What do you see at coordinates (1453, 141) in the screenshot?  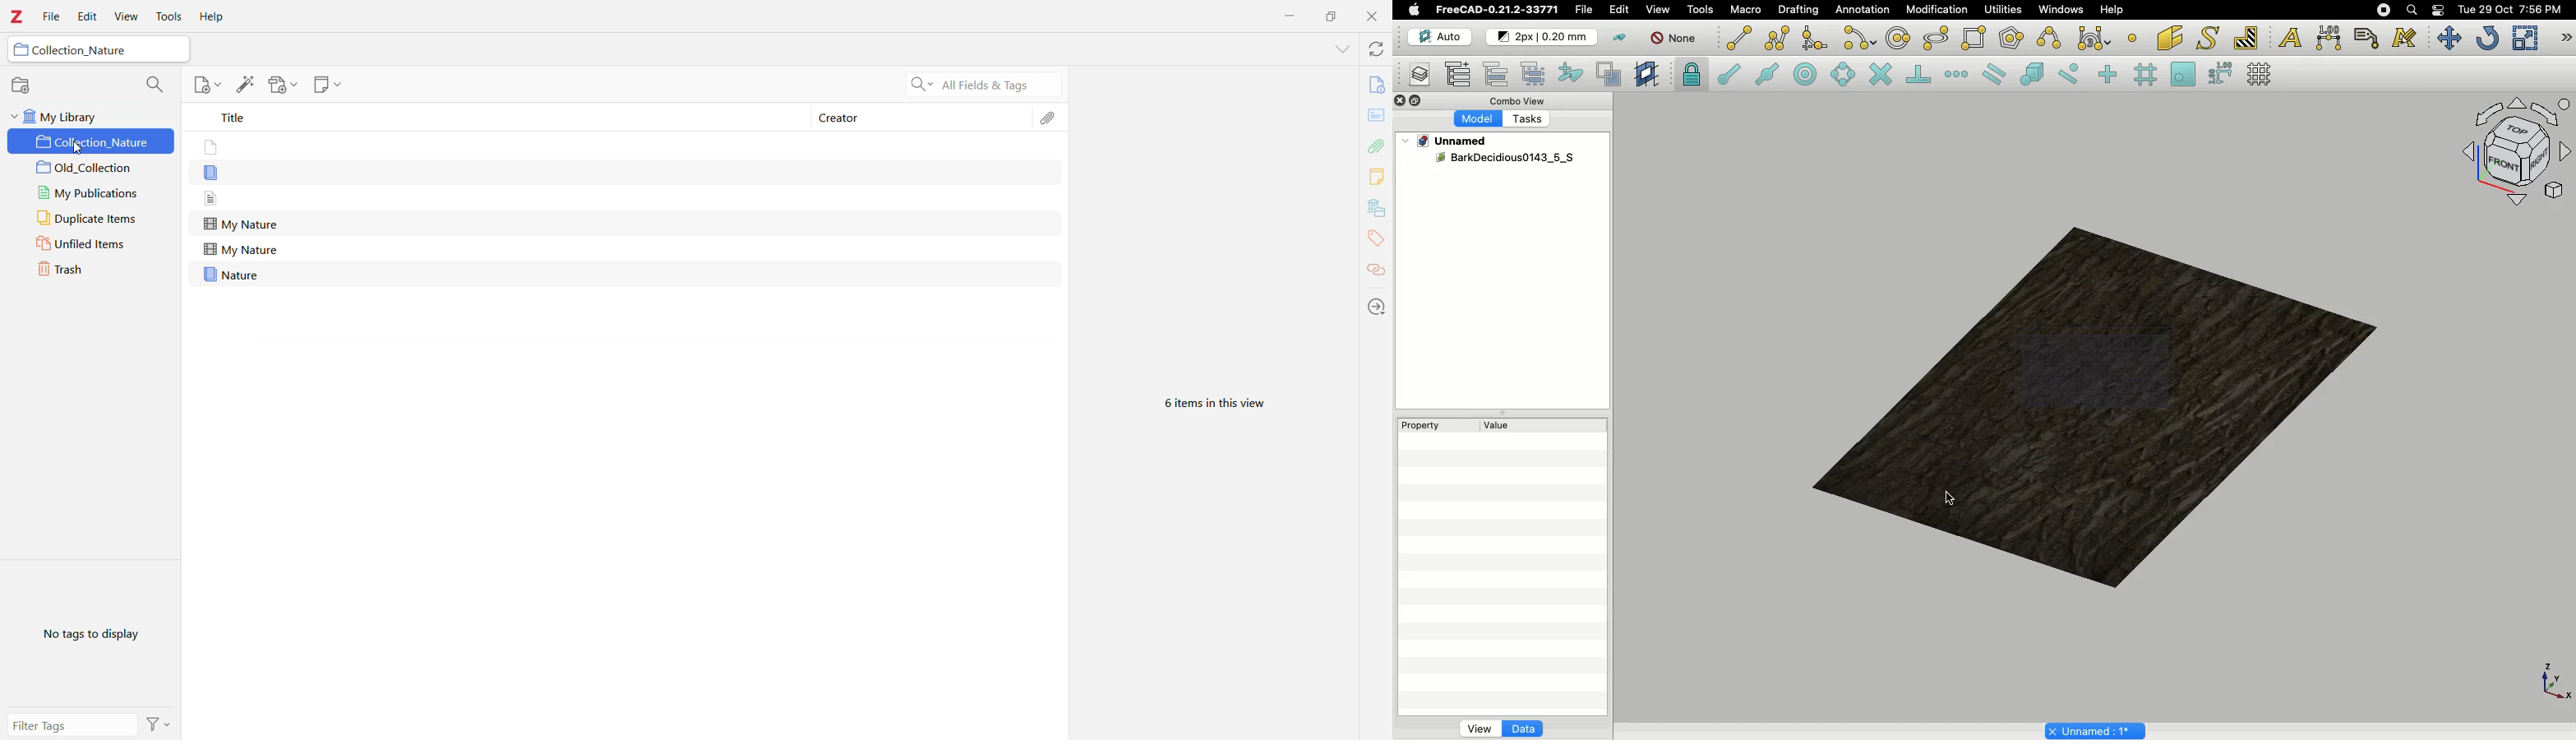 I see `Project` at bounding box center [1453, 141].